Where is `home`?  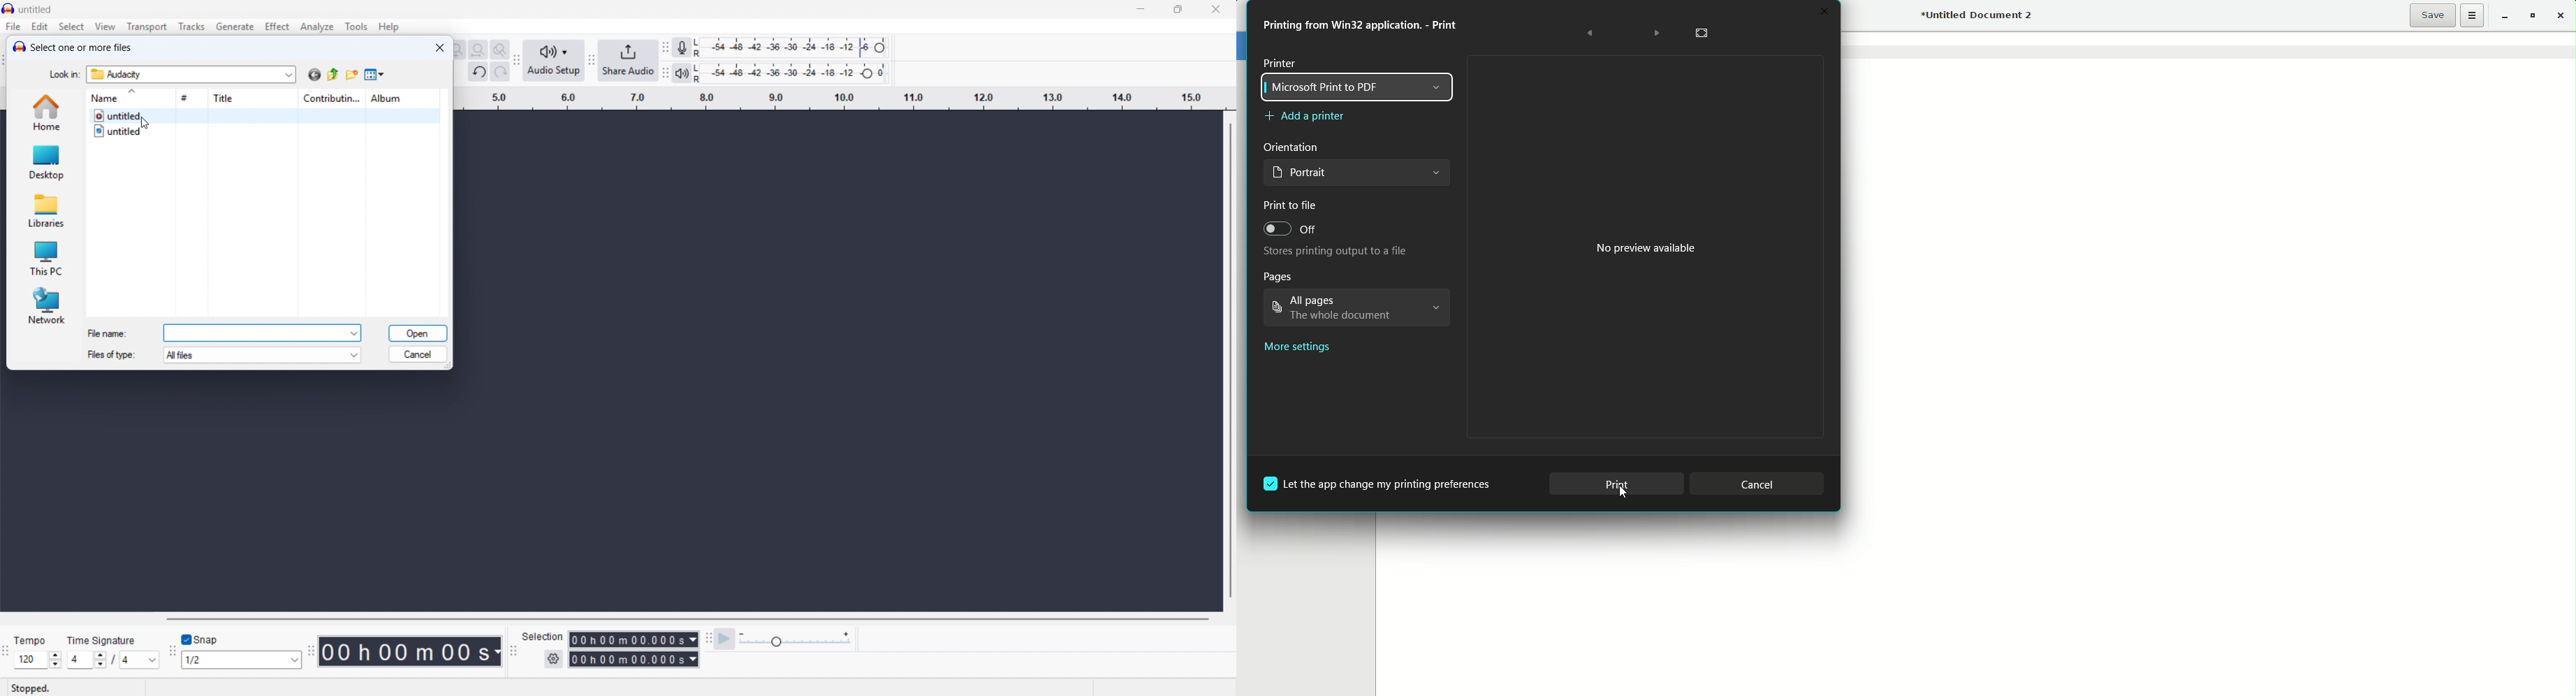 home is located at coordinates (47, 113).